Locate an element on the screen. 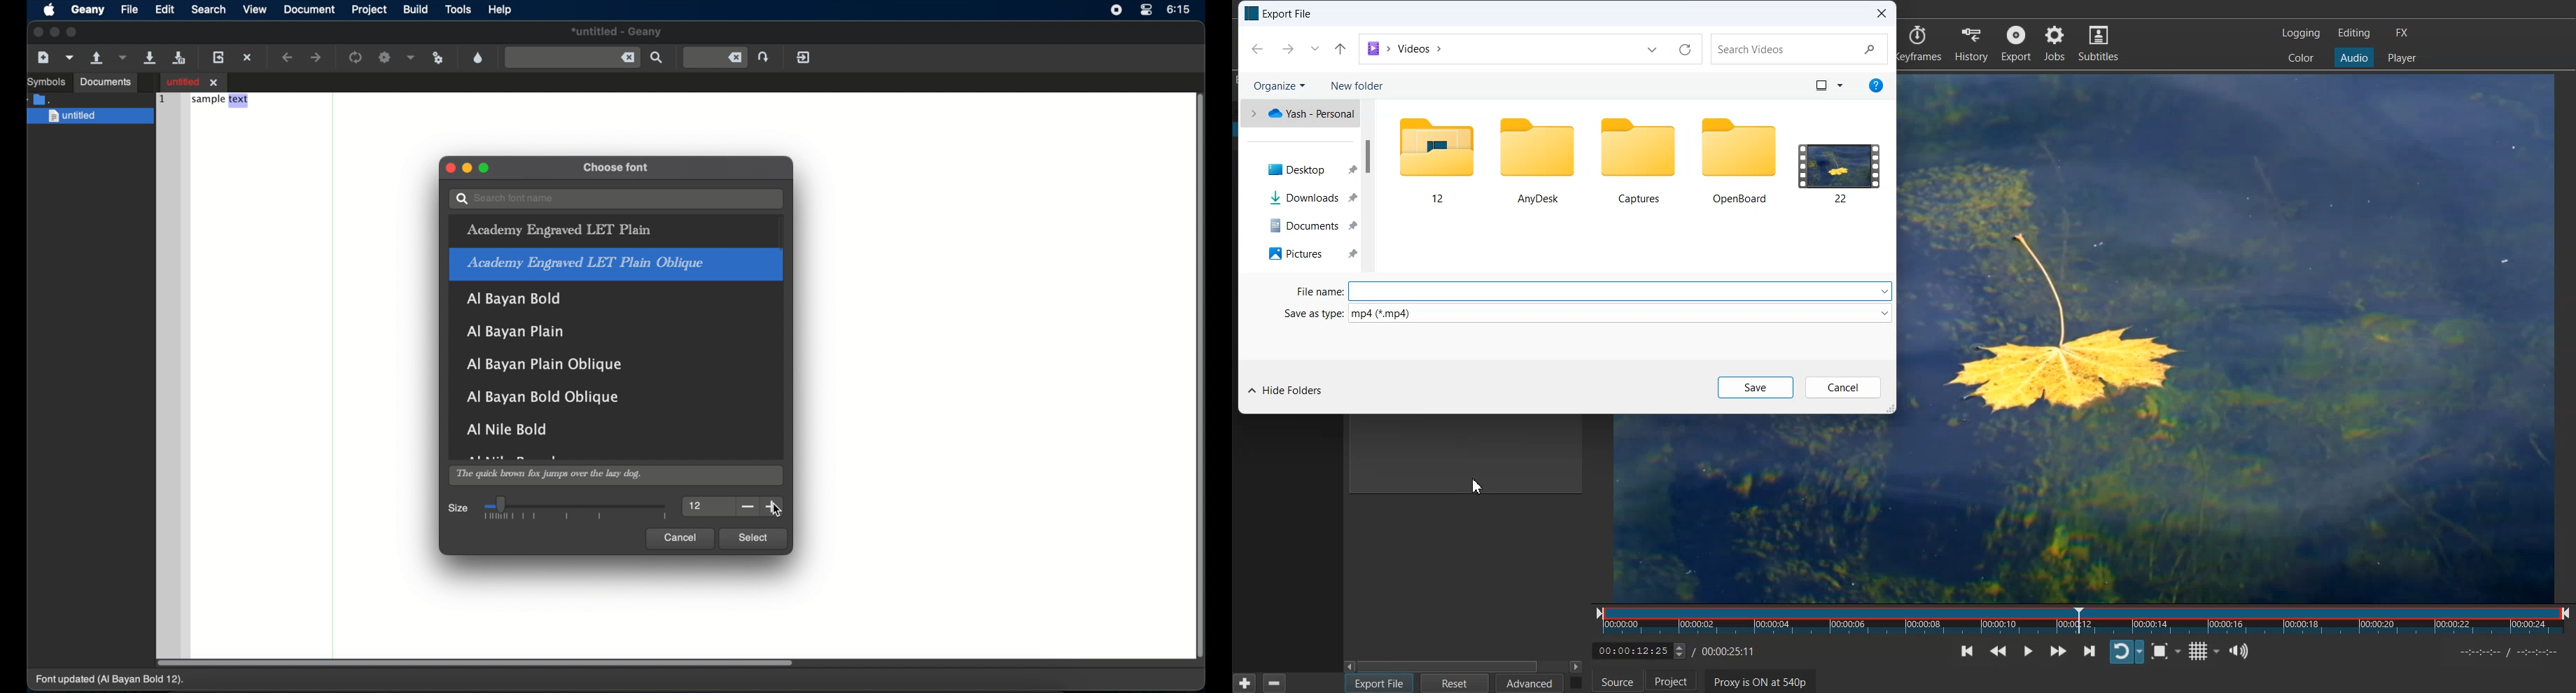 Image resolution: width=2576 pixels, height=700 pixels. create a new file is located at coordinates (44, 58).